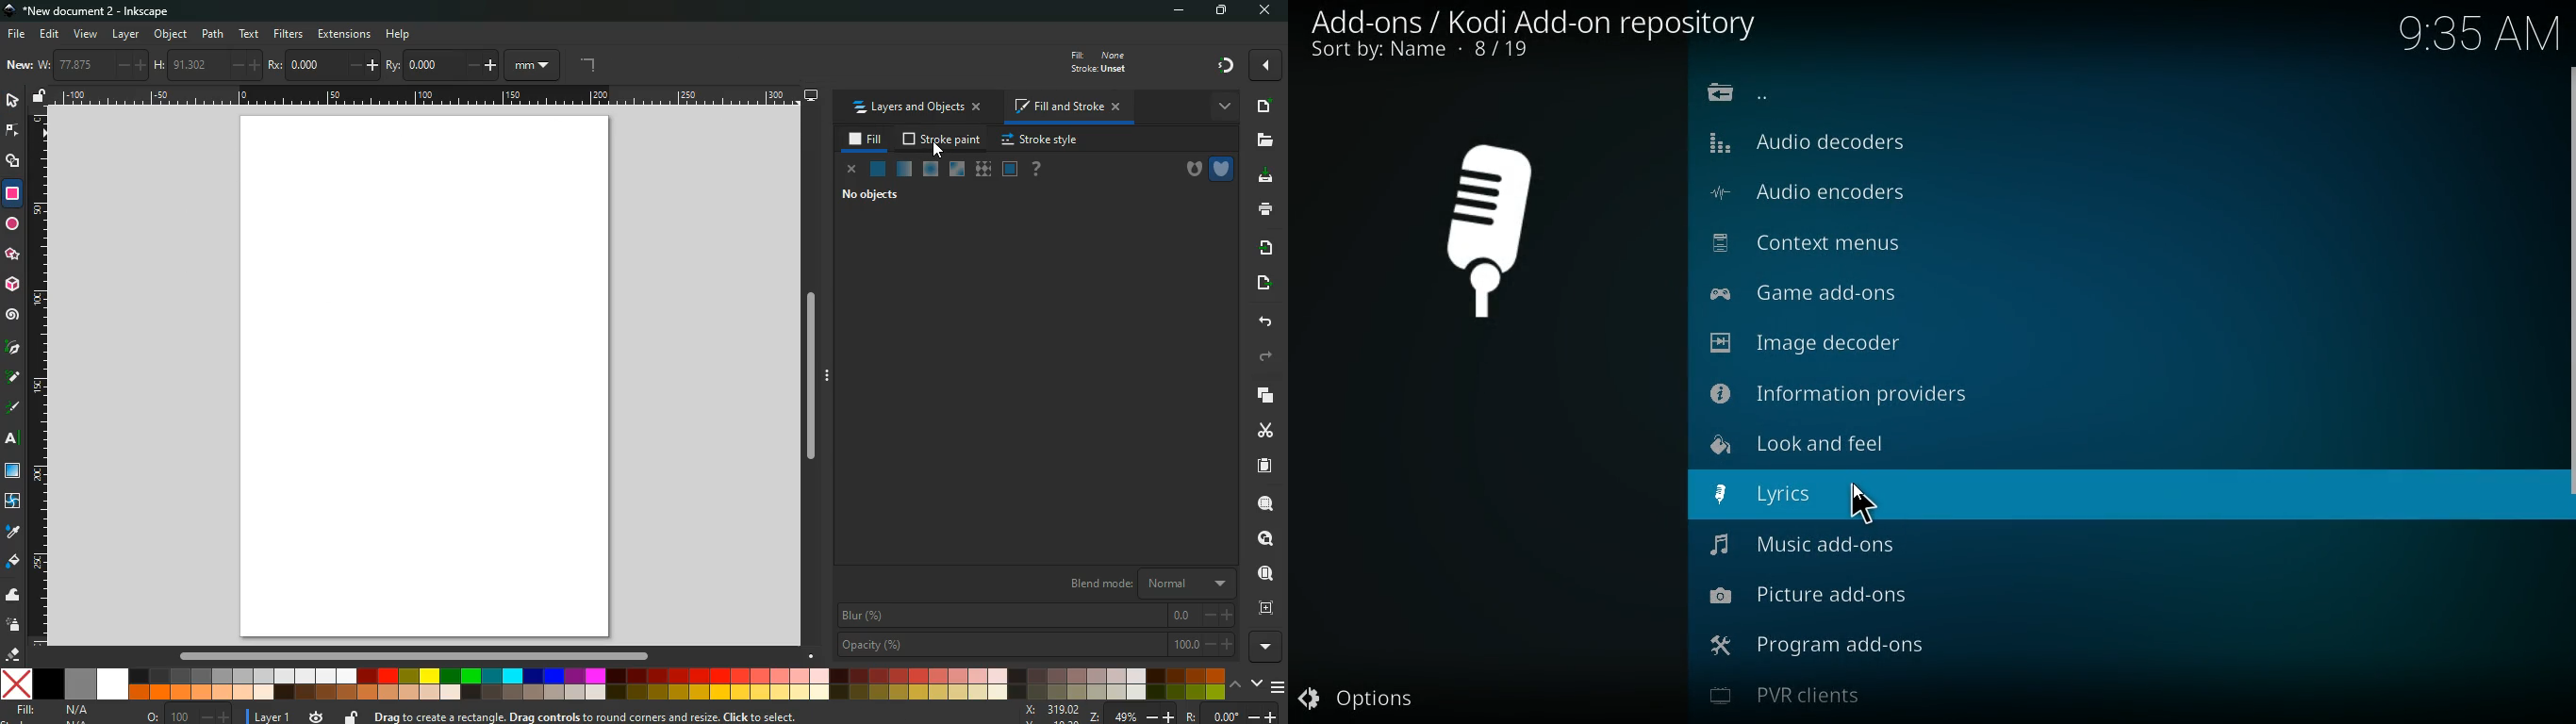 The image size is (2576, 728). Describe the element at coordinates (1264, 608) in the screenshot. I see `frame` at that location.